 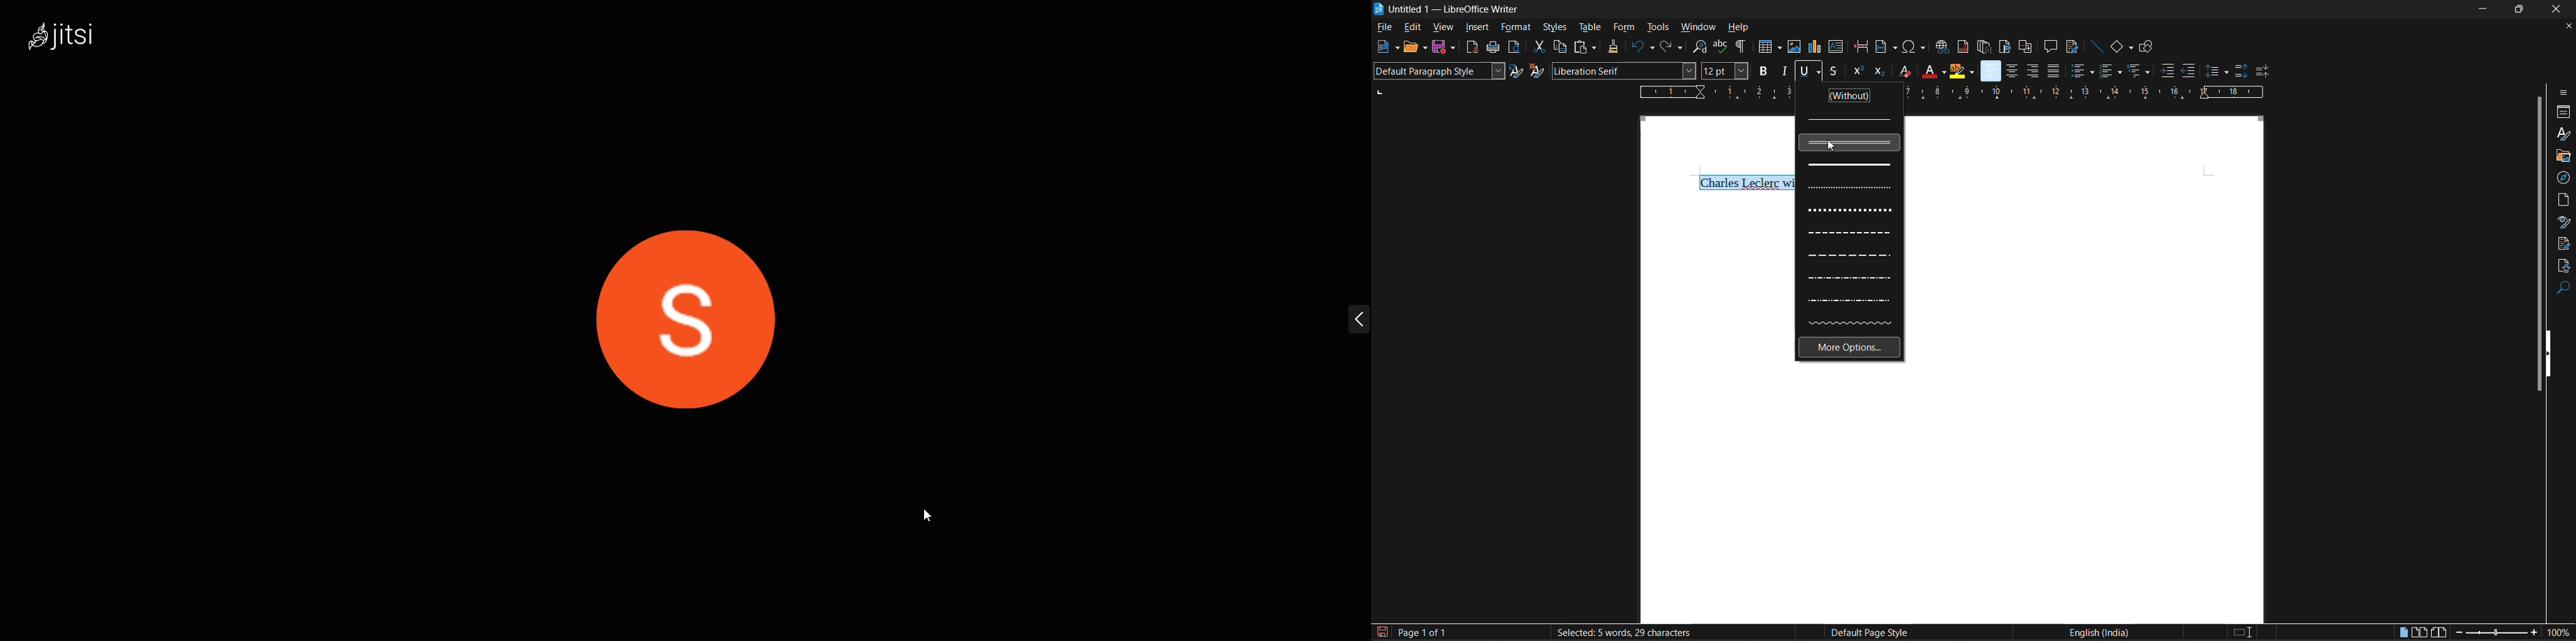 I want to click on minimize, so click(x=2484, y=8).